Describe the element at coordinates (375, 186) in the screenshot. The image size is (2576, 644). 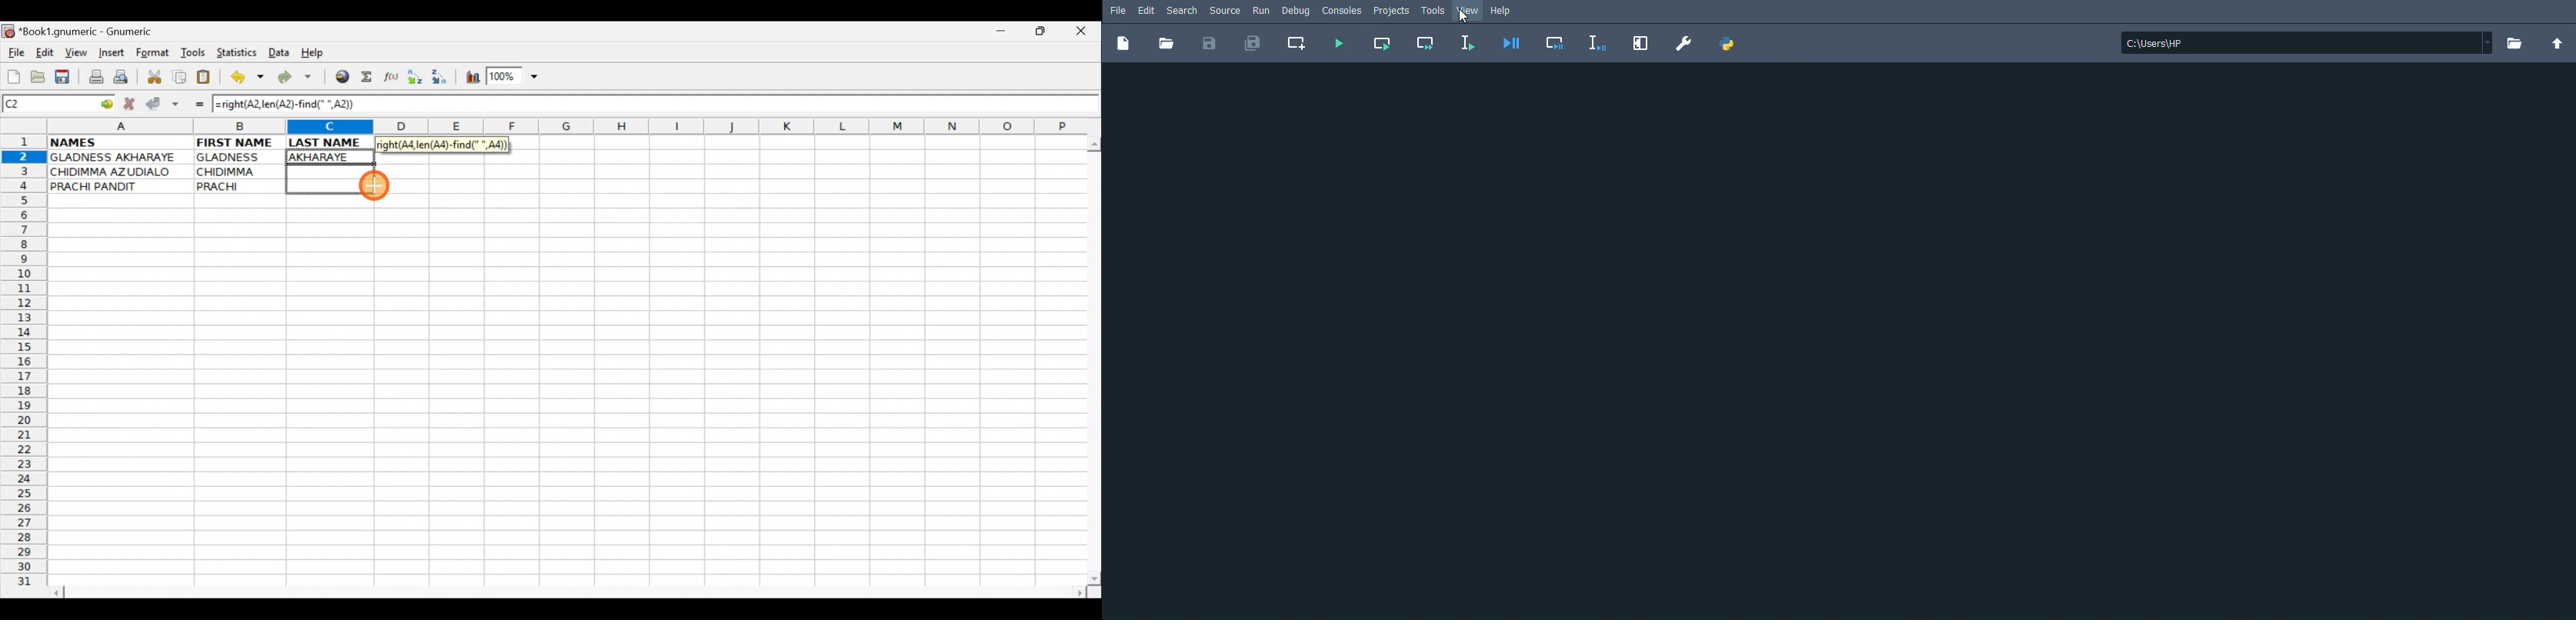
I see `Cursor on cell C5` at that location.